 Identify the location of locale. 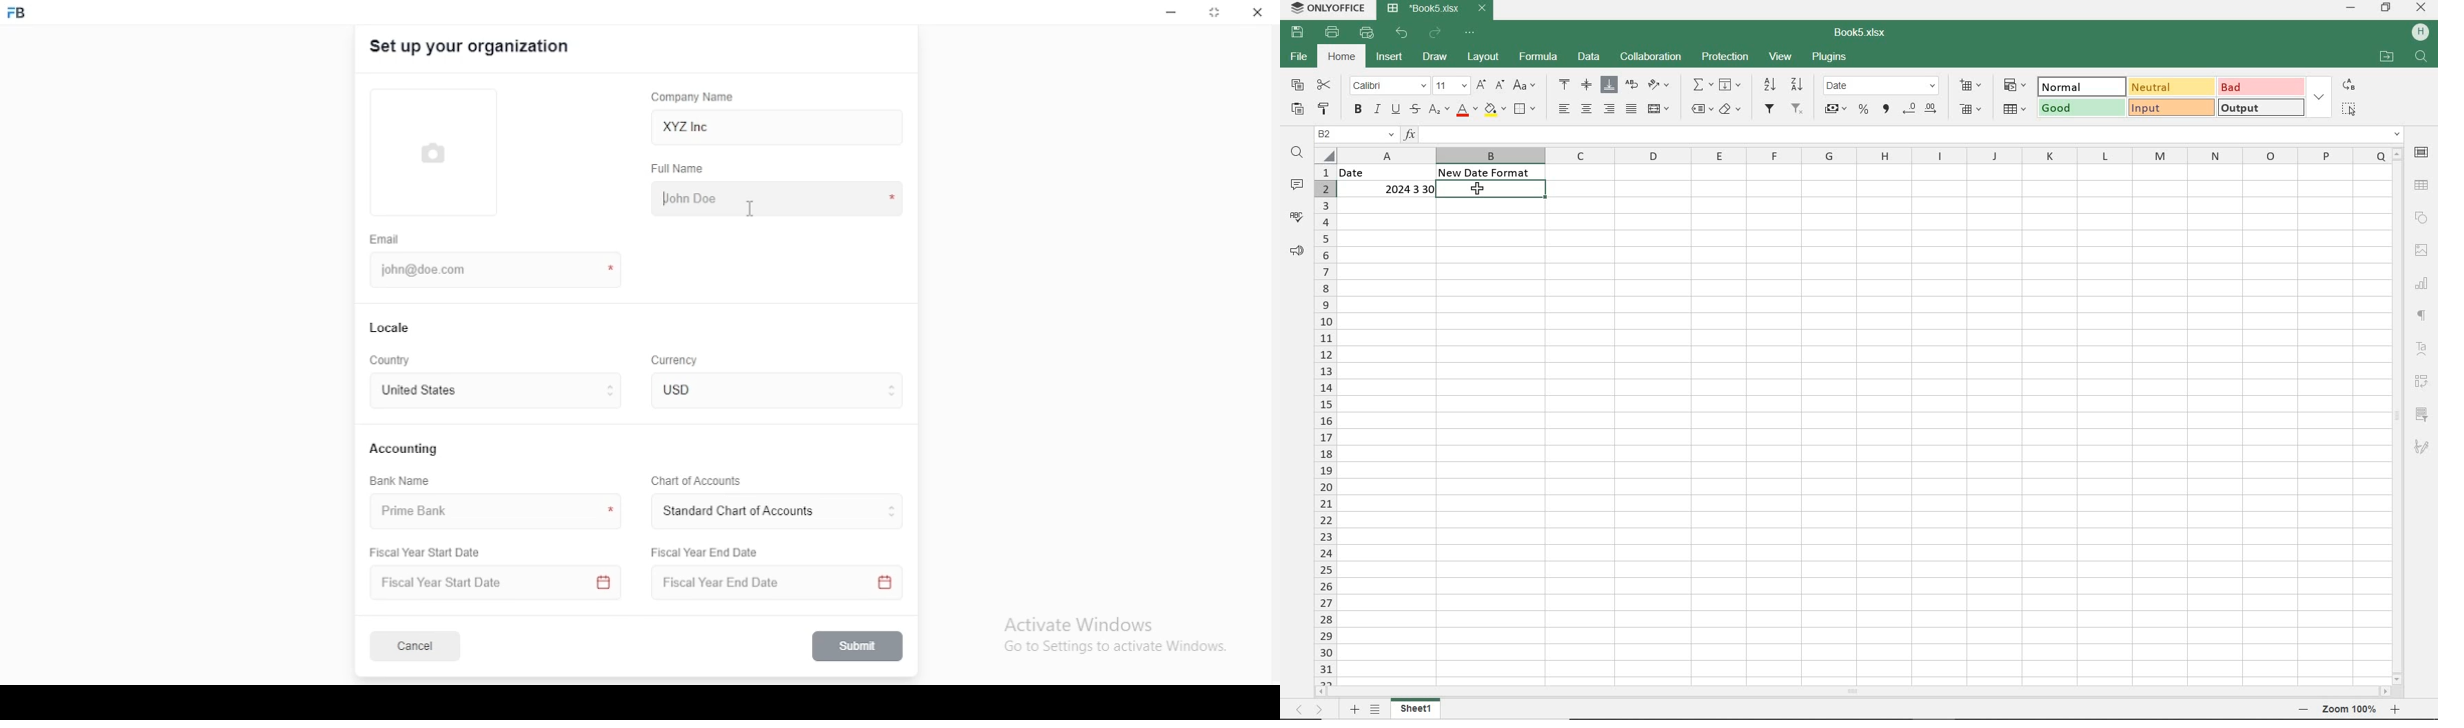
(391, 328).